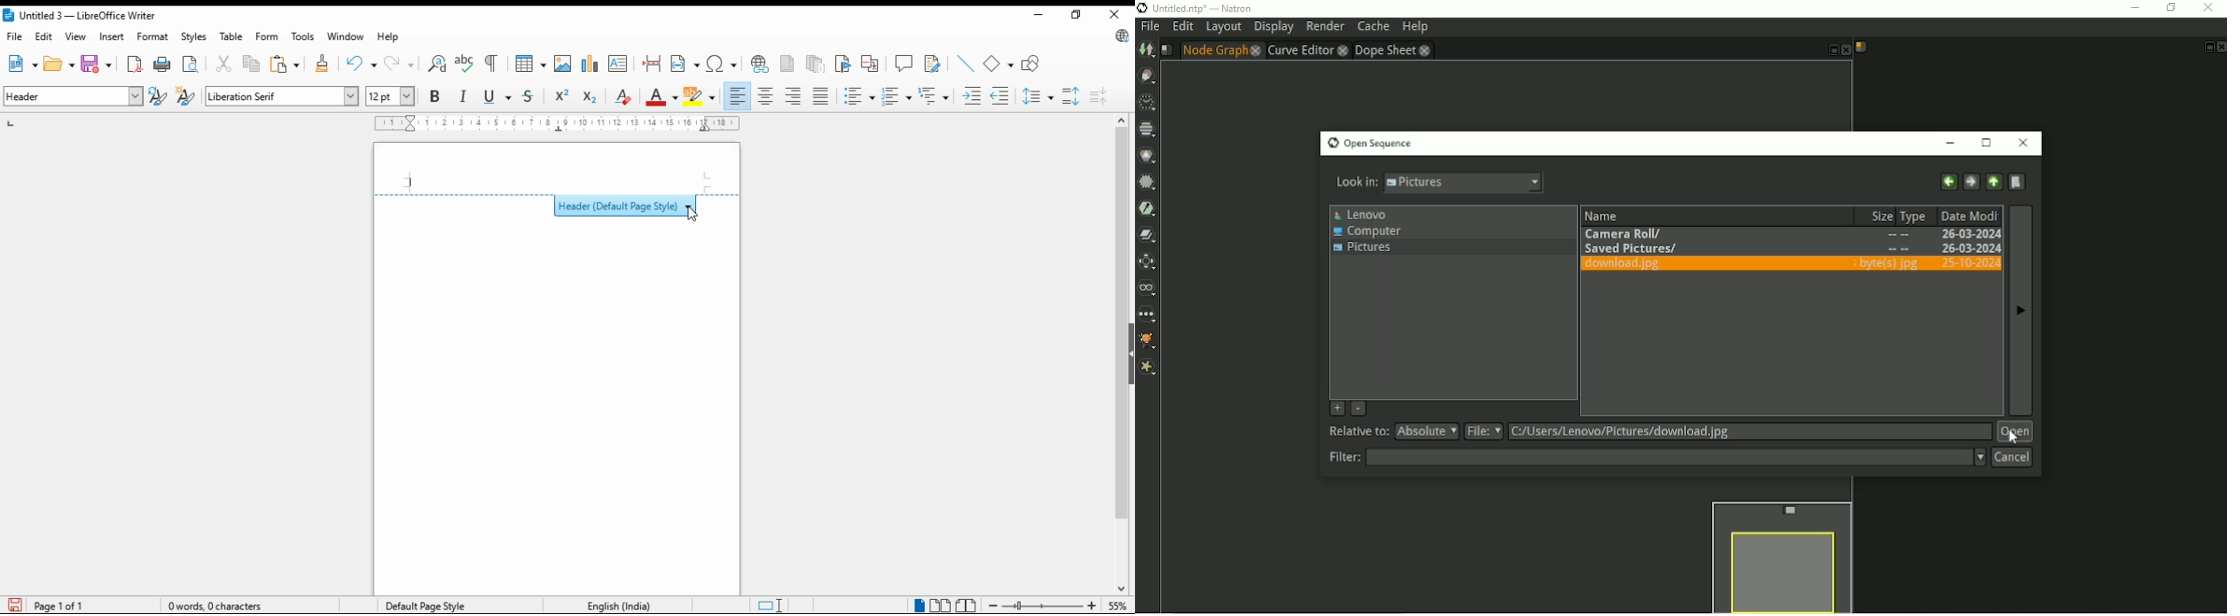 Image resolution: width=2240 pixels, height=616 pixels. What do you see at coordinates (438, 64) in the screenshot?
I see `find and replace` at bounding box center [438, 64].